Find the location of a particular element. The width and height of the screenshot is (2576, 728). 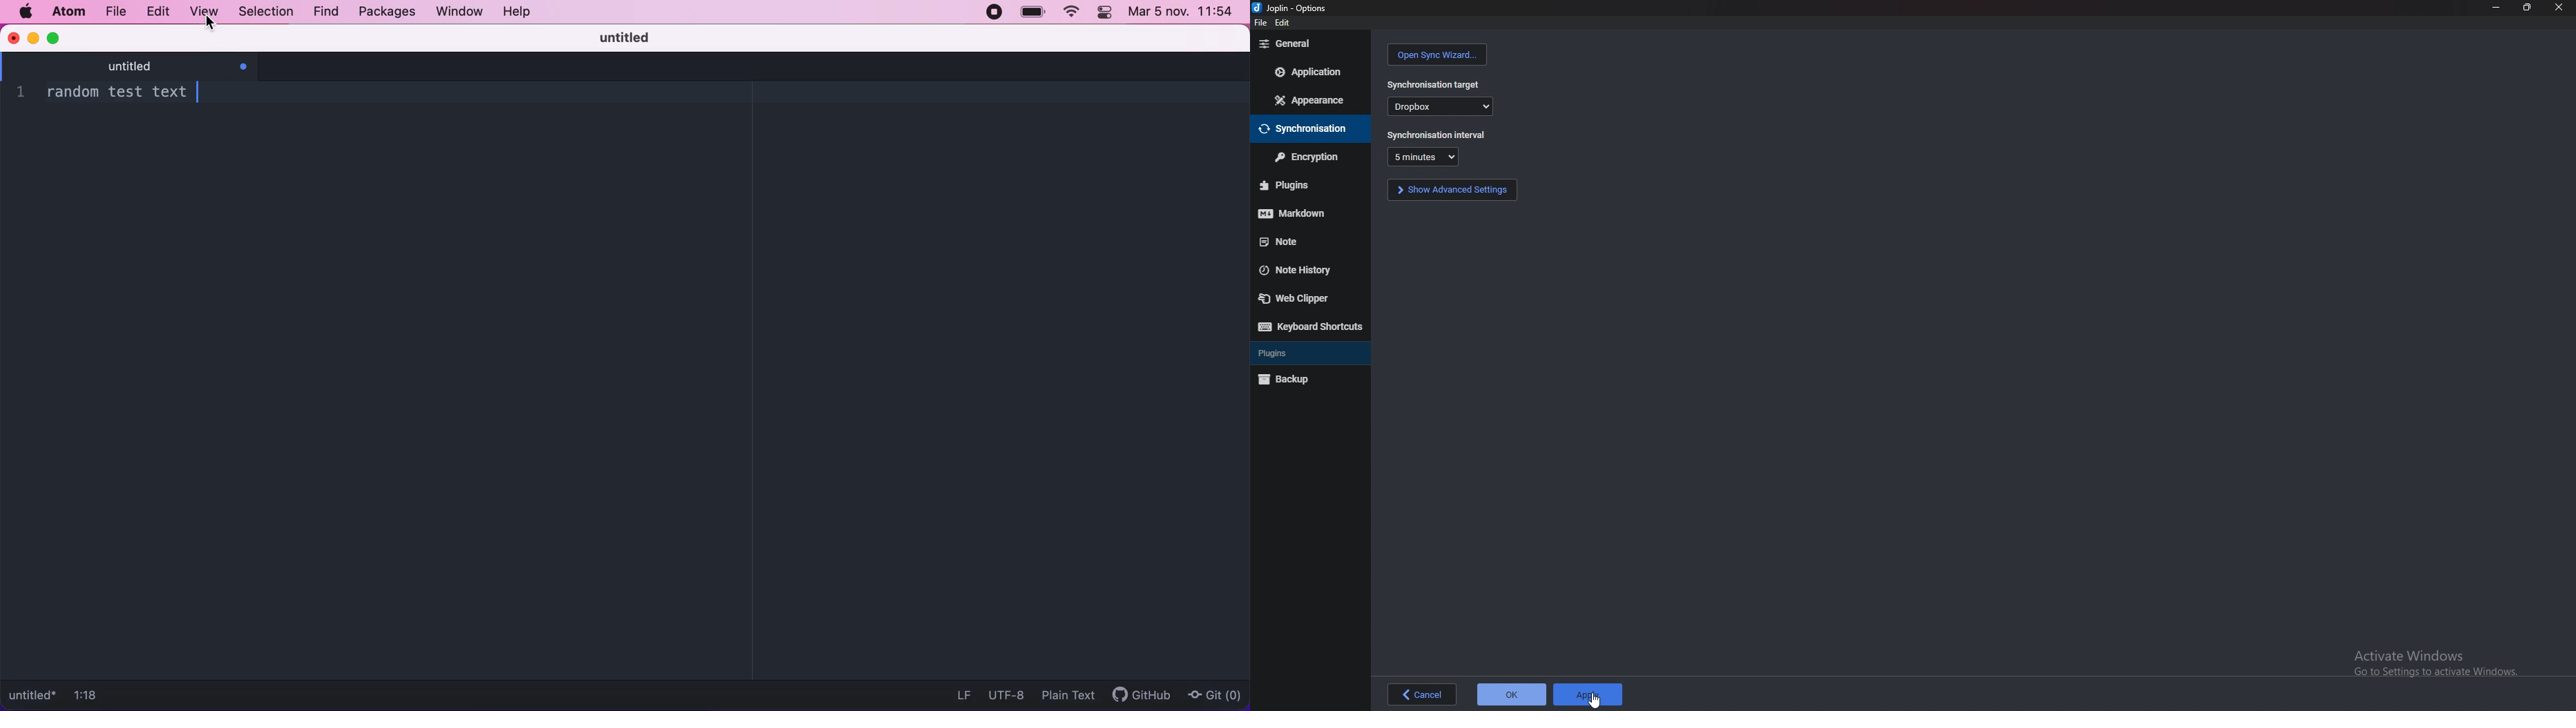

apply is located at coordinates (1589, 695).